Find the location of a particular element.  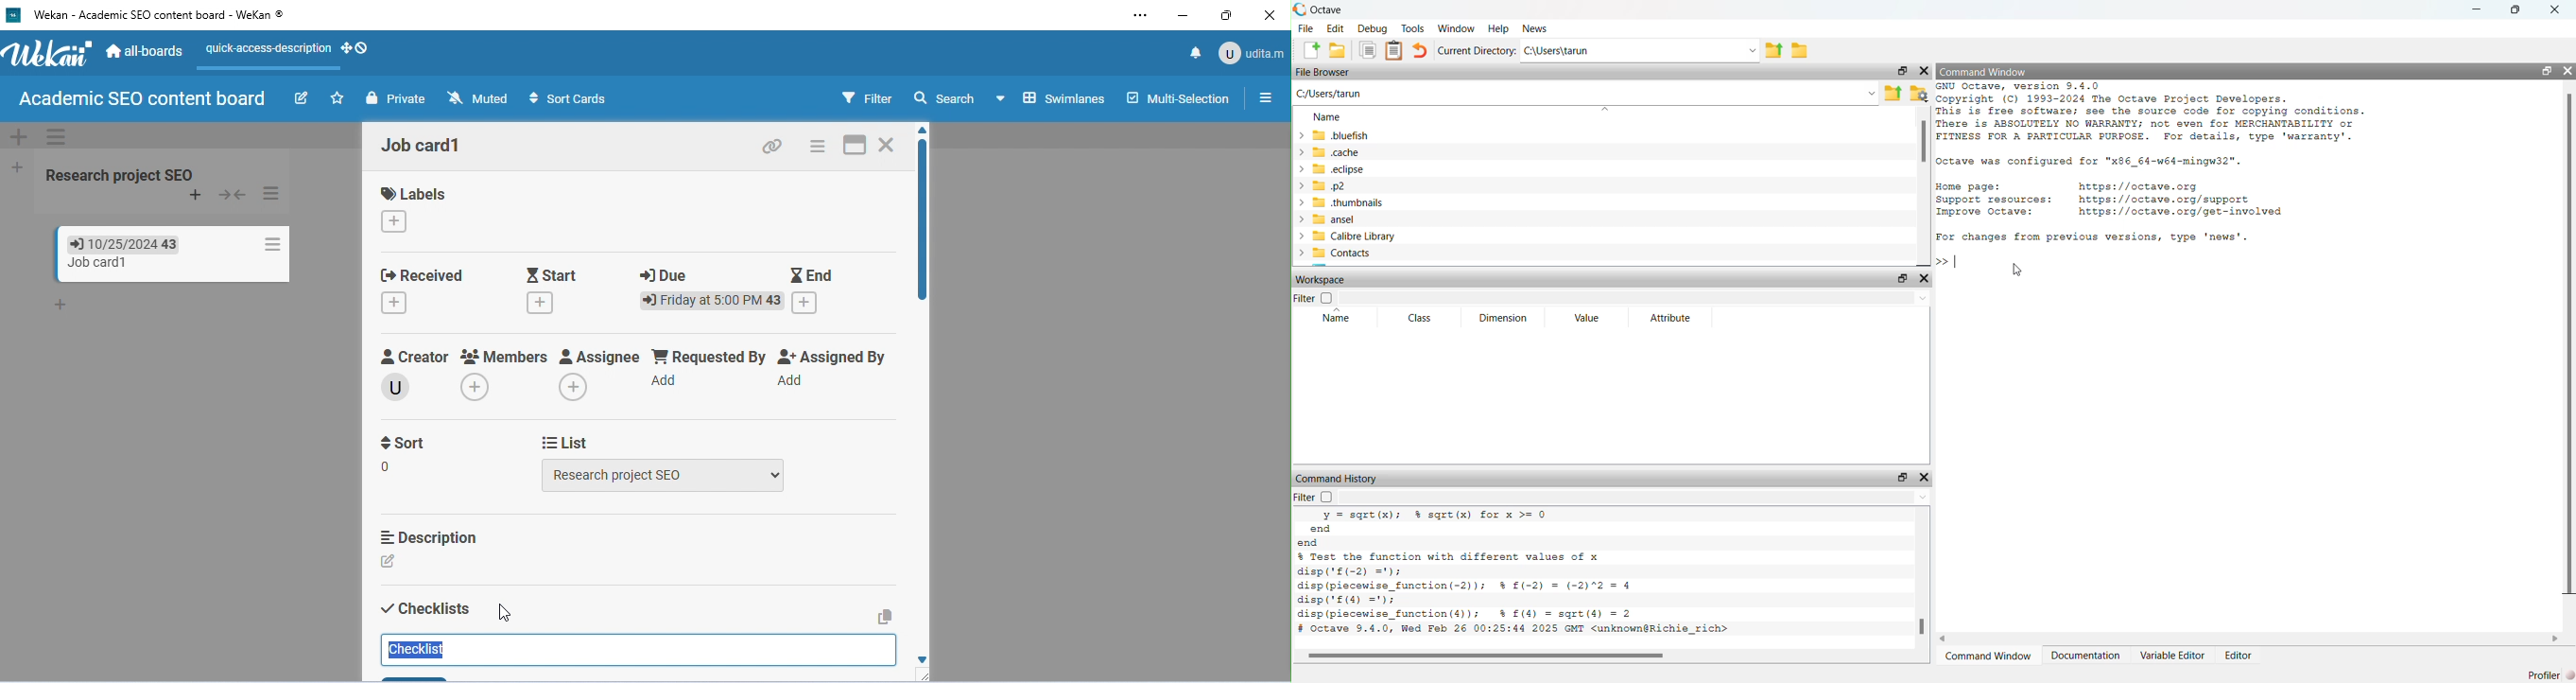

sort is located at coordinates (406, 456).